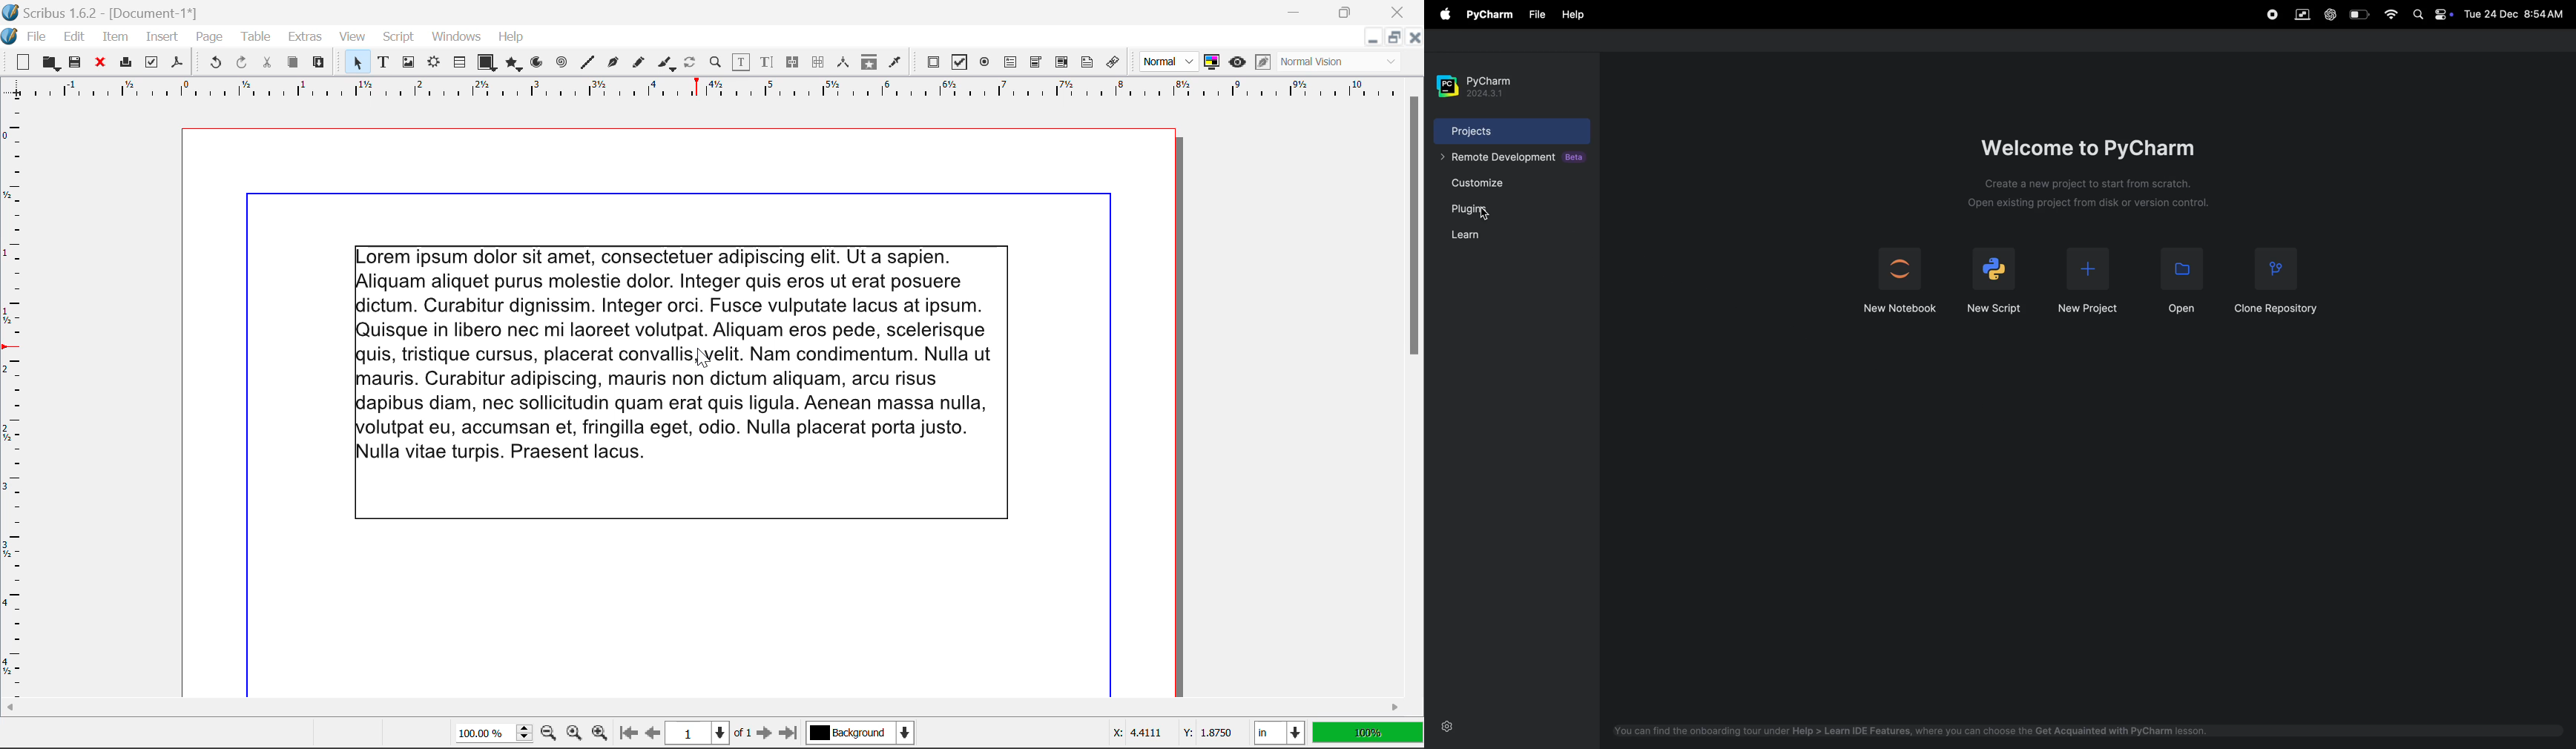 The image size is (2576, 756). I want to click on Page 1 of 1, so click(708, 735).